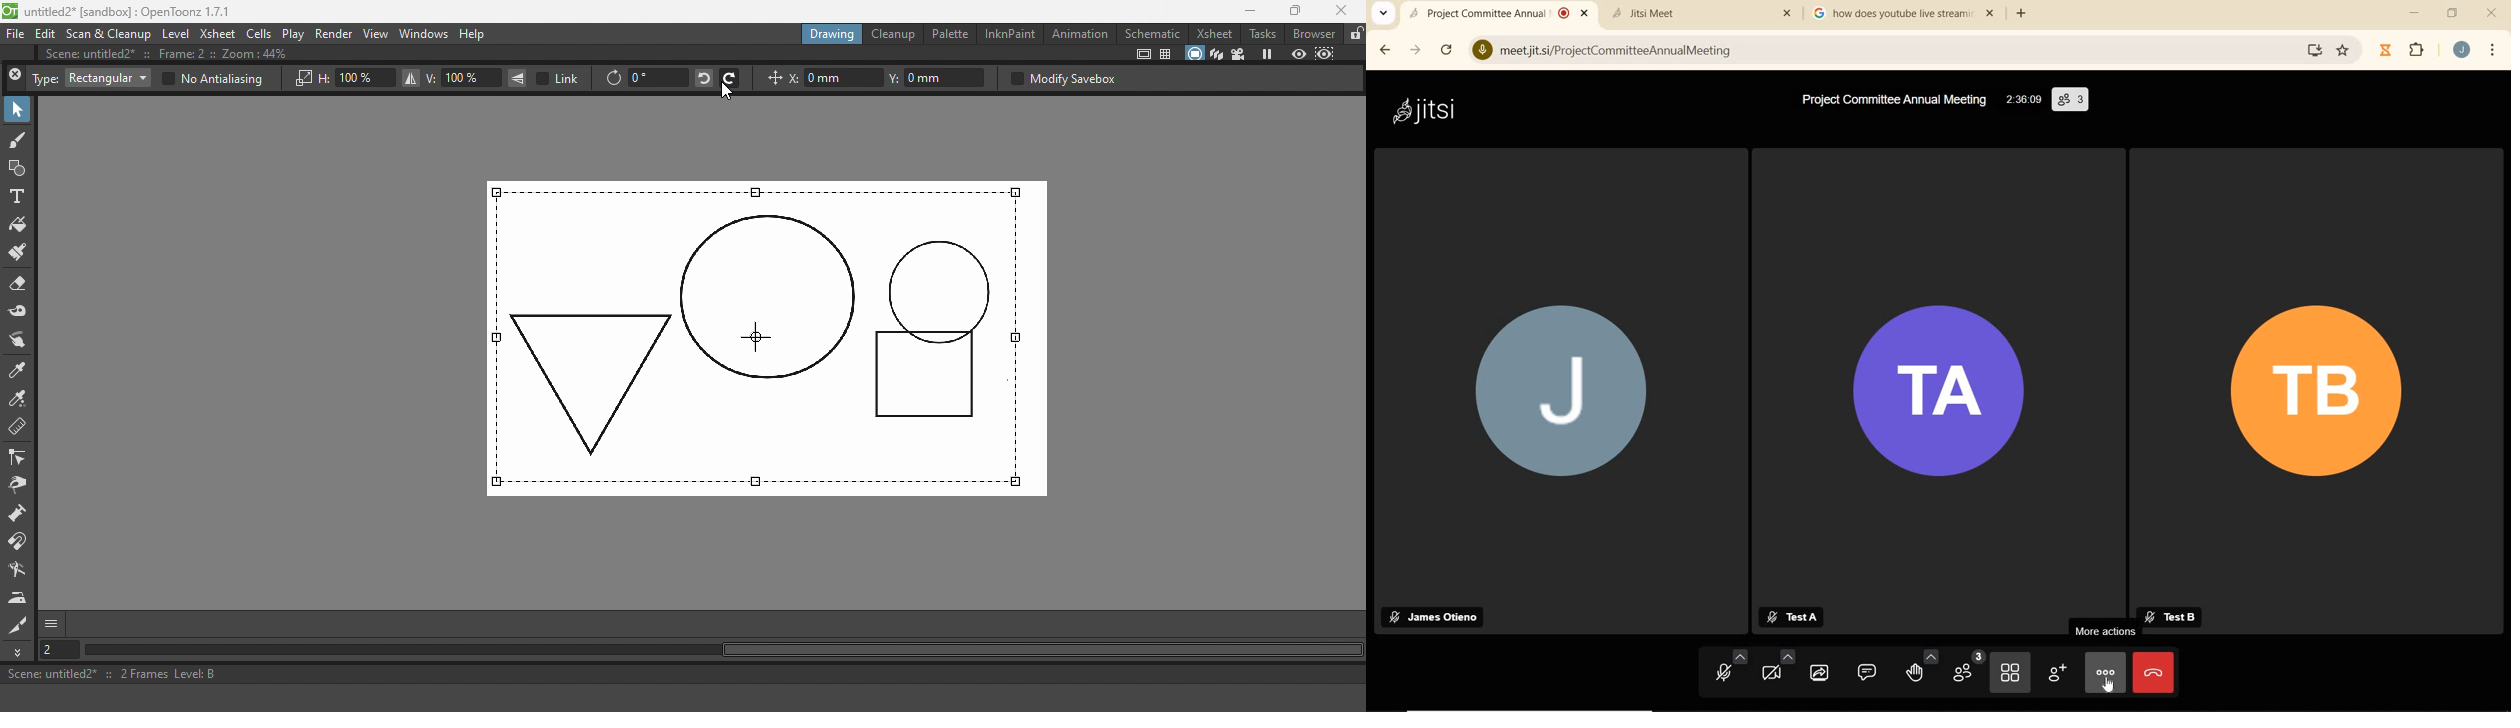 The width and height of the screenshot is (2520, 728). What do you see at coordinates (1869, 672) in the screenshot?
I see `OPEN CHAT` at bounding box center [1869, 672].